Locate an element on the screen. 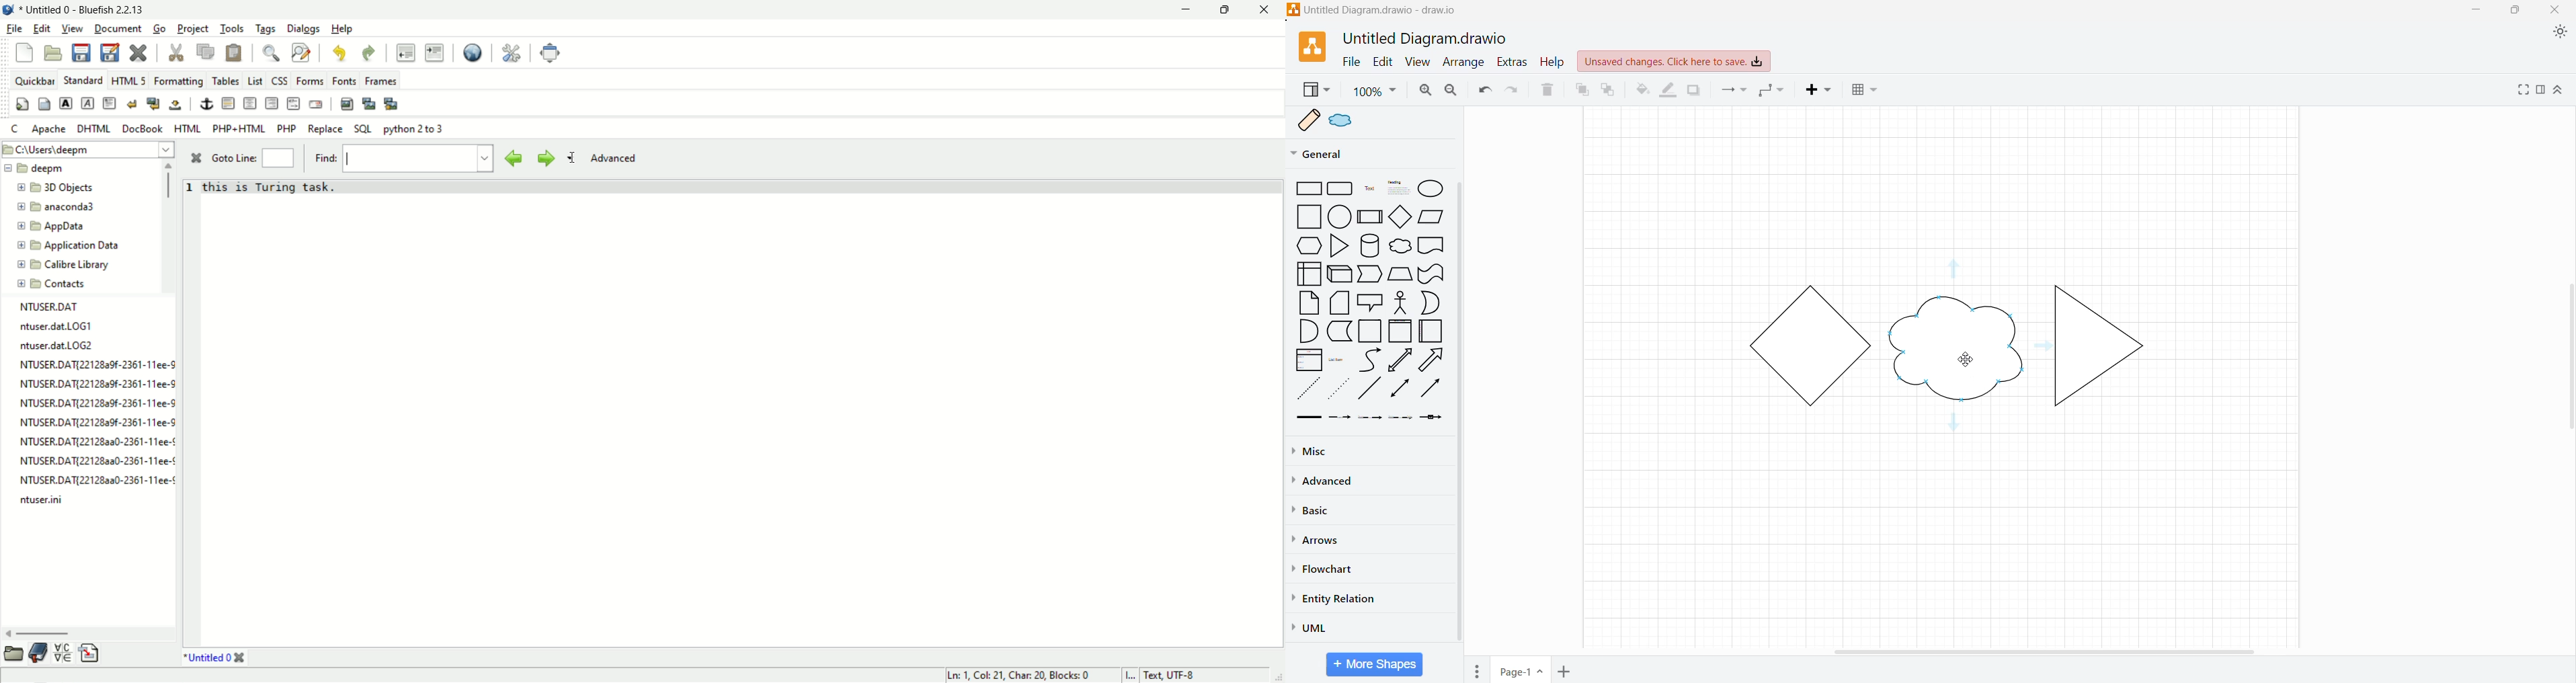  view in browser is located at coordinates (473, 54).